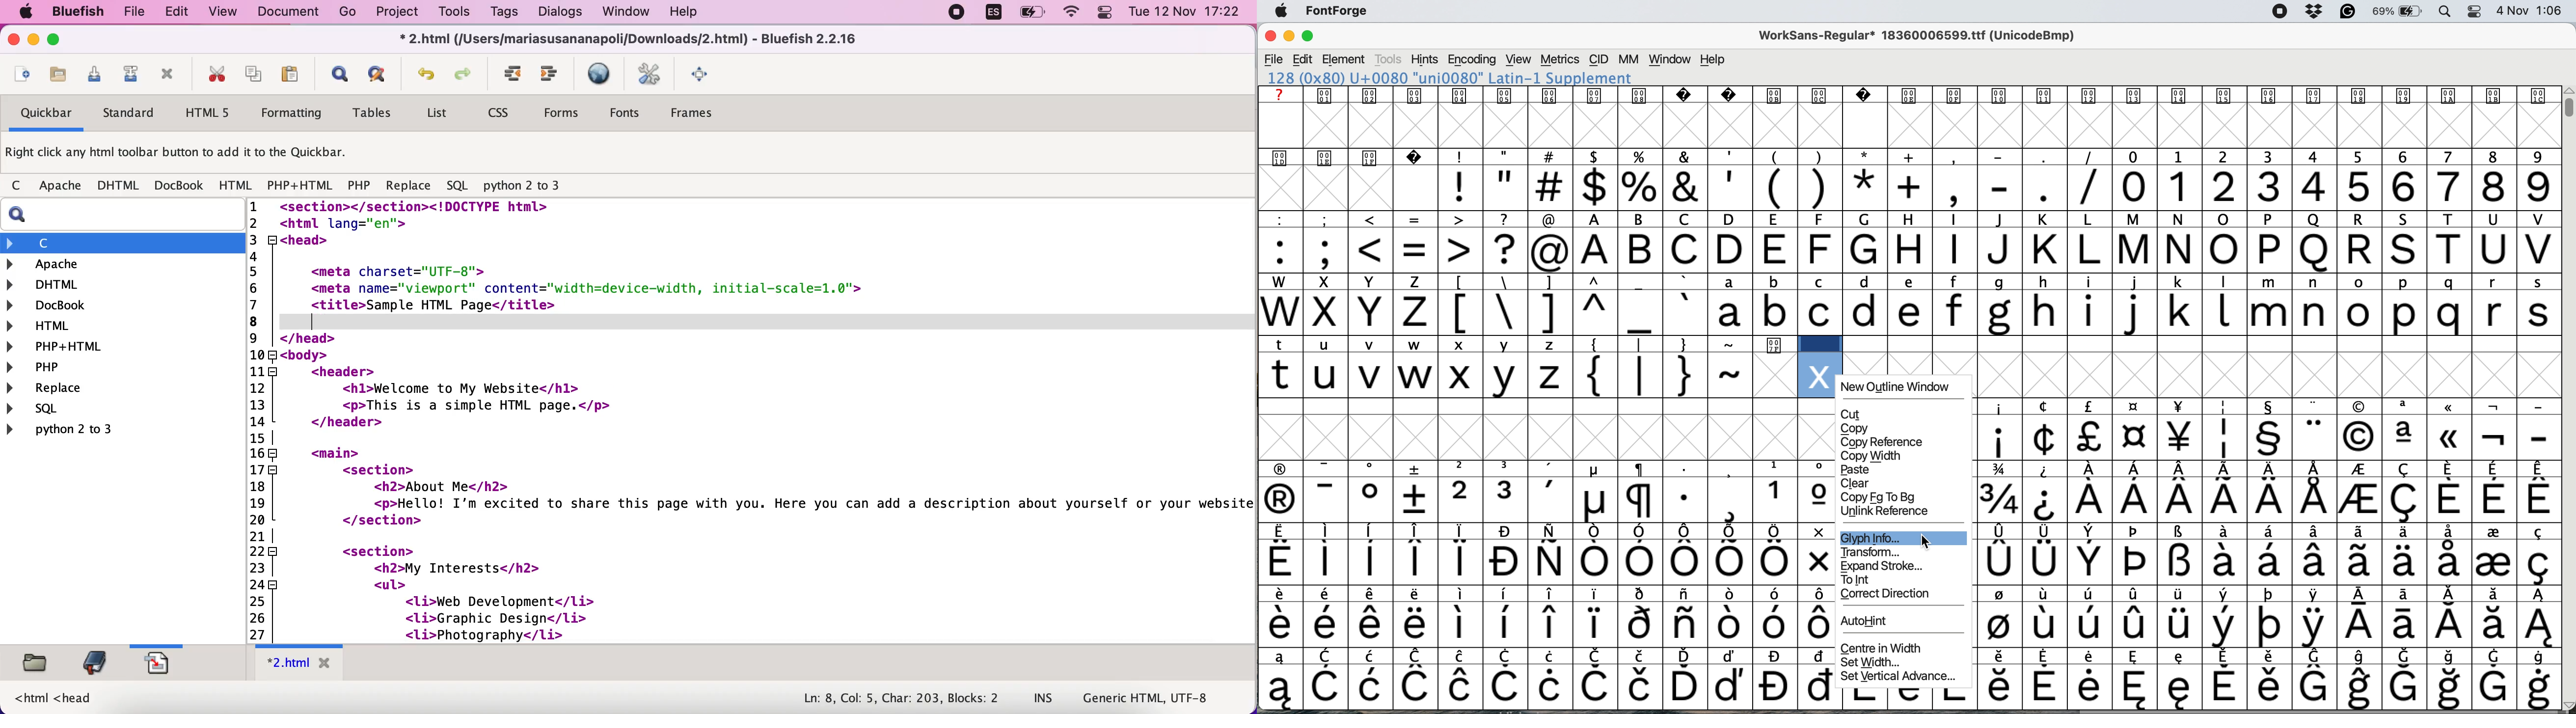 The height and width of the screenshot is (728, 2576). I want to click on forms, so click(566, 112).